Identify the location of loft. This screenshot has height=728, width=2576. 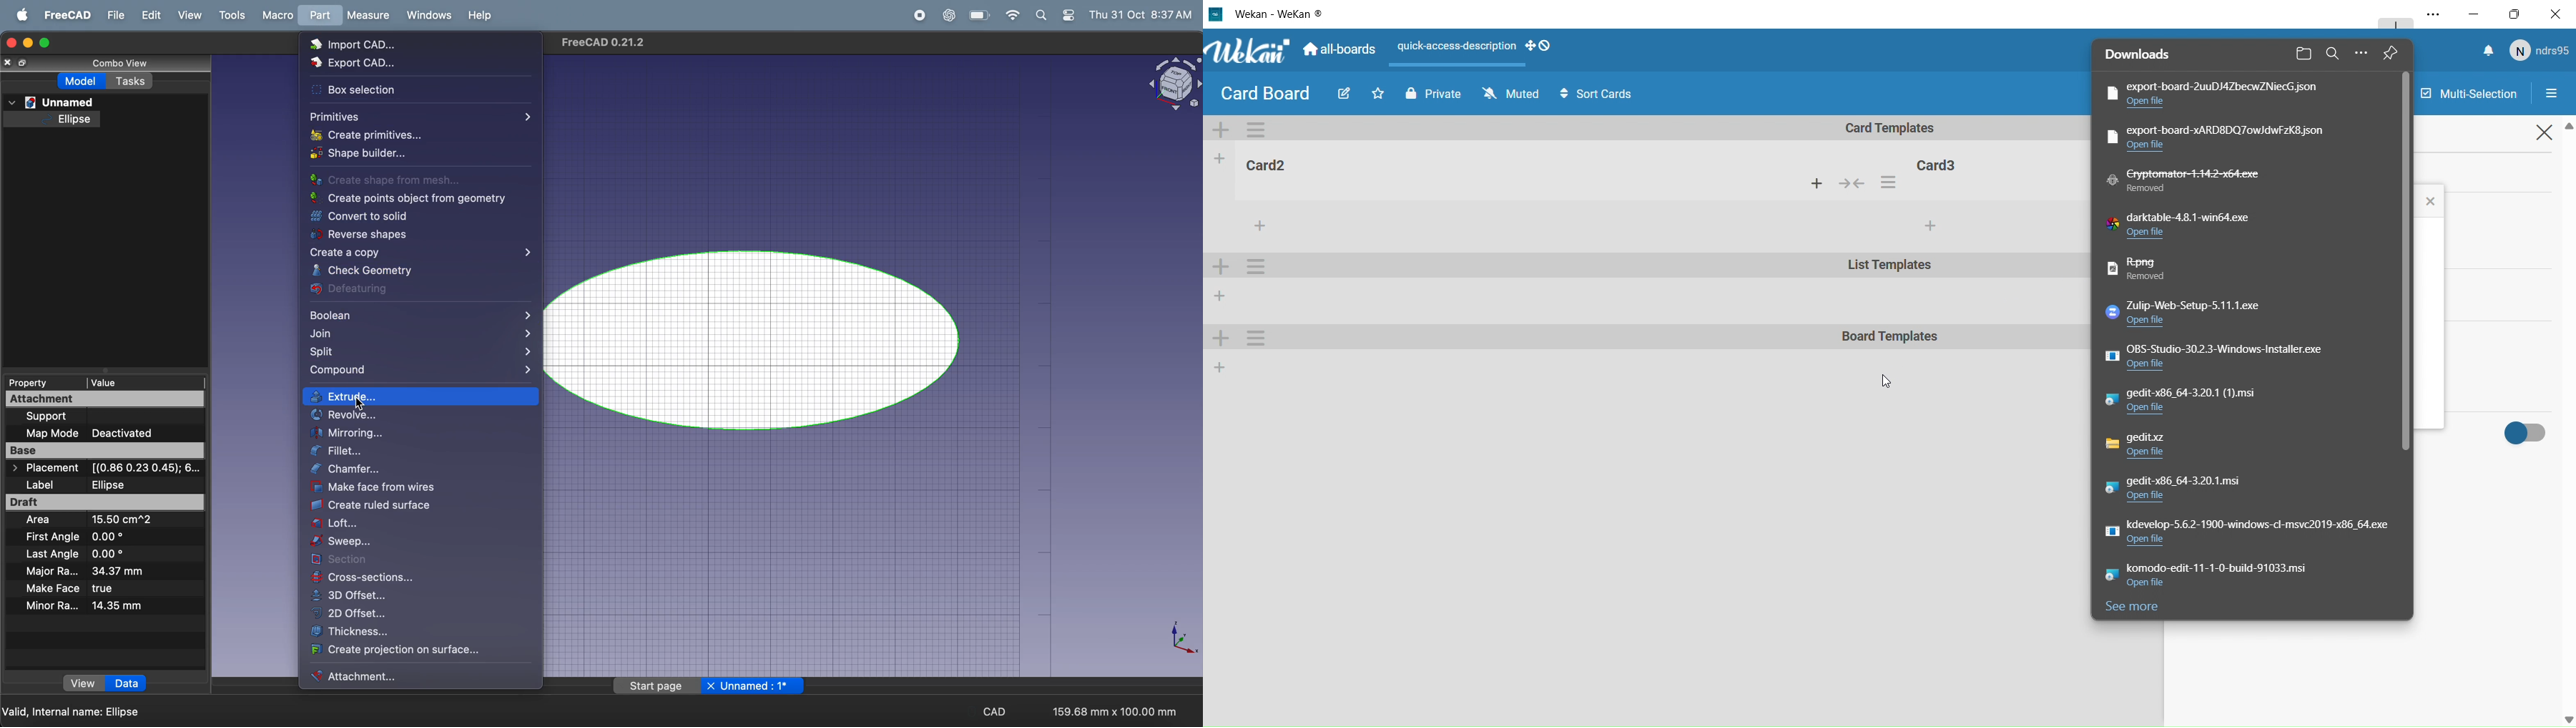
(400, 524).